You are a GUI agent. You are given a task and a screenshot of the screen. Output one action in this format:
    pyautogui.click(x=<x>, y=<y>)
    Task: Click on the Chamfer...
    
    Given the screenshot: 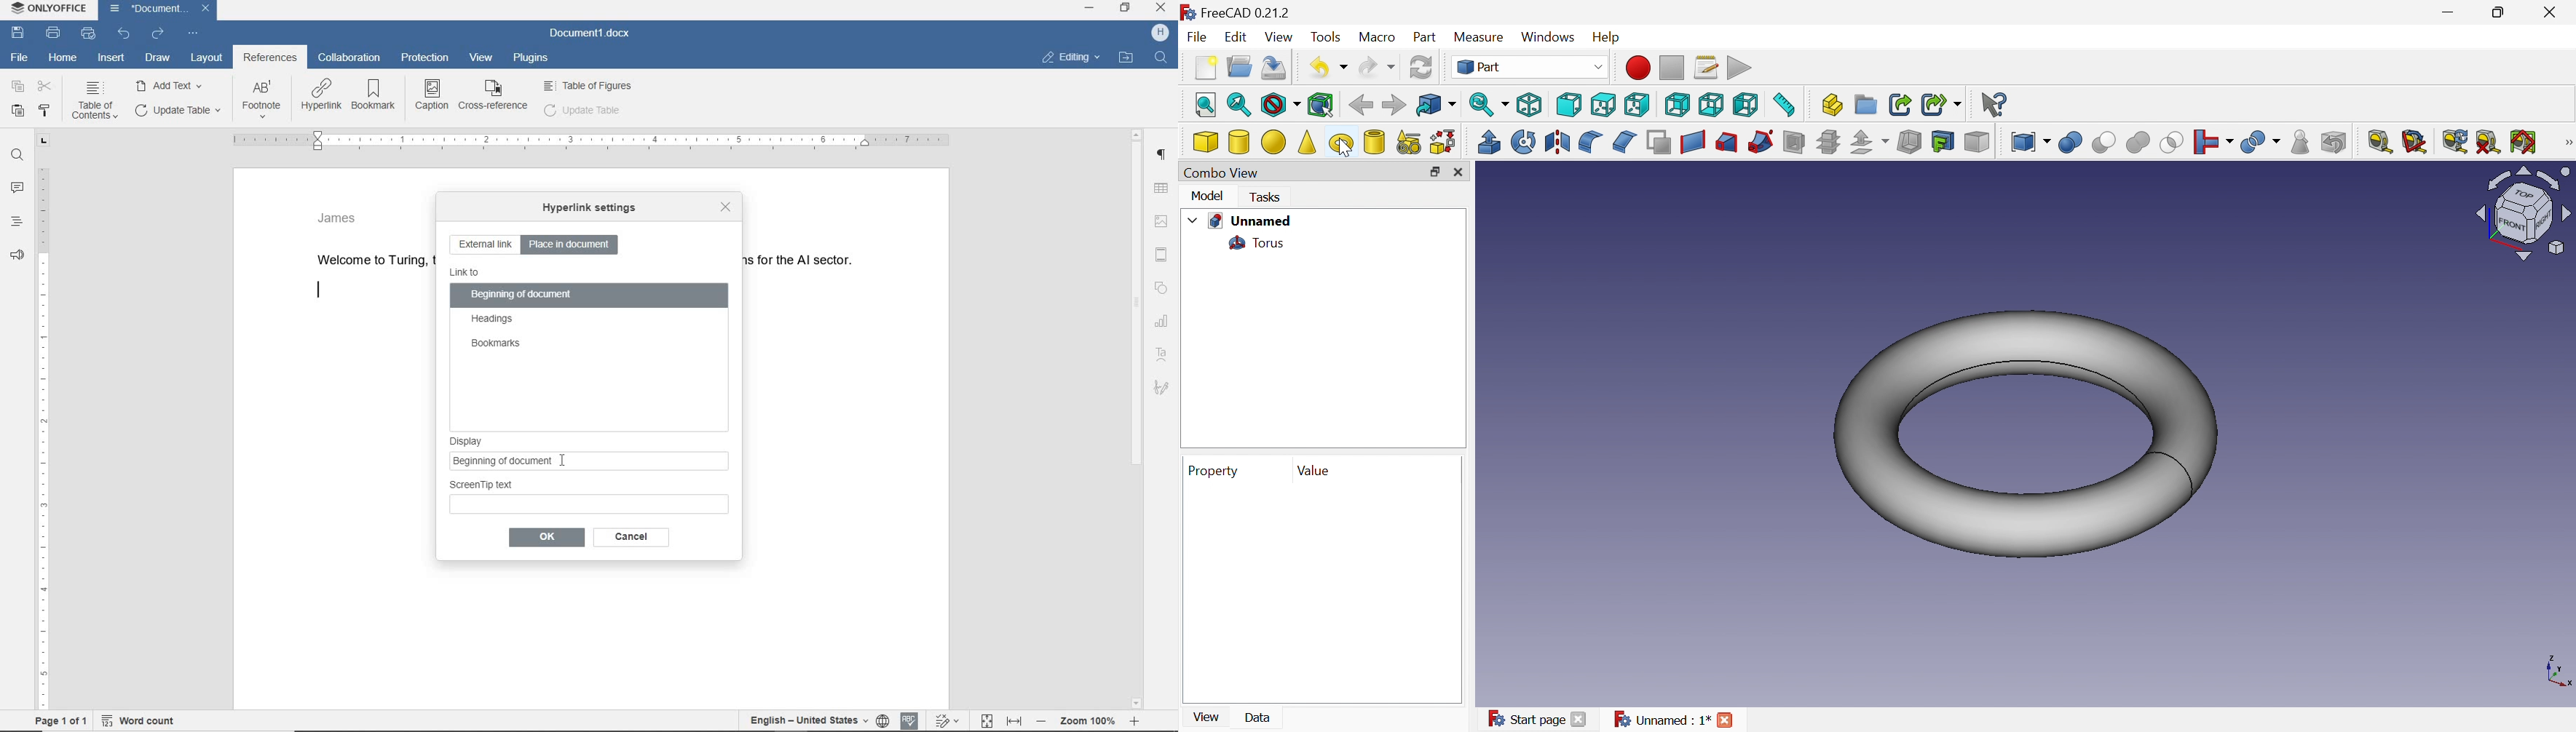 What is the action you would take?
    pyautogui.click(x=1624, y=142)
    